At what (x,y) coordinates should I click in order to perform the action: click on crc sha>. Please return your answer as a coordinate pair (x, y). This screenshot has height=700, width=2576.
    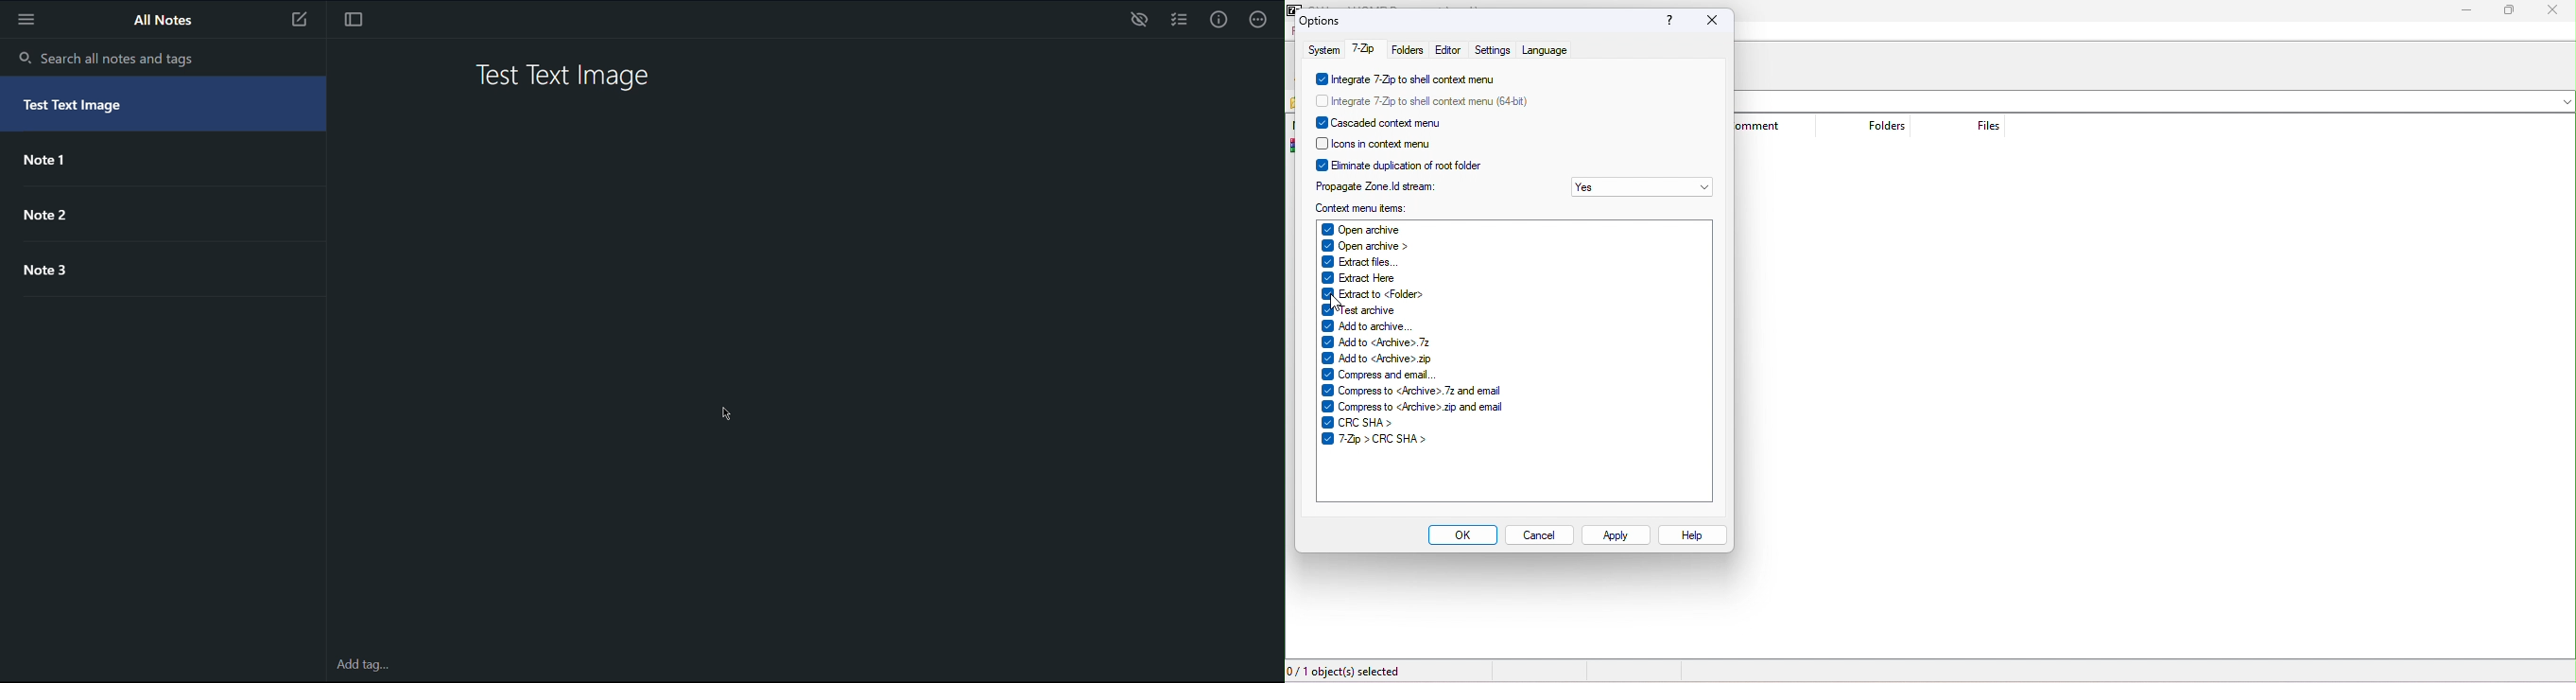
    Looking at the image, I should click on (1410, 423).